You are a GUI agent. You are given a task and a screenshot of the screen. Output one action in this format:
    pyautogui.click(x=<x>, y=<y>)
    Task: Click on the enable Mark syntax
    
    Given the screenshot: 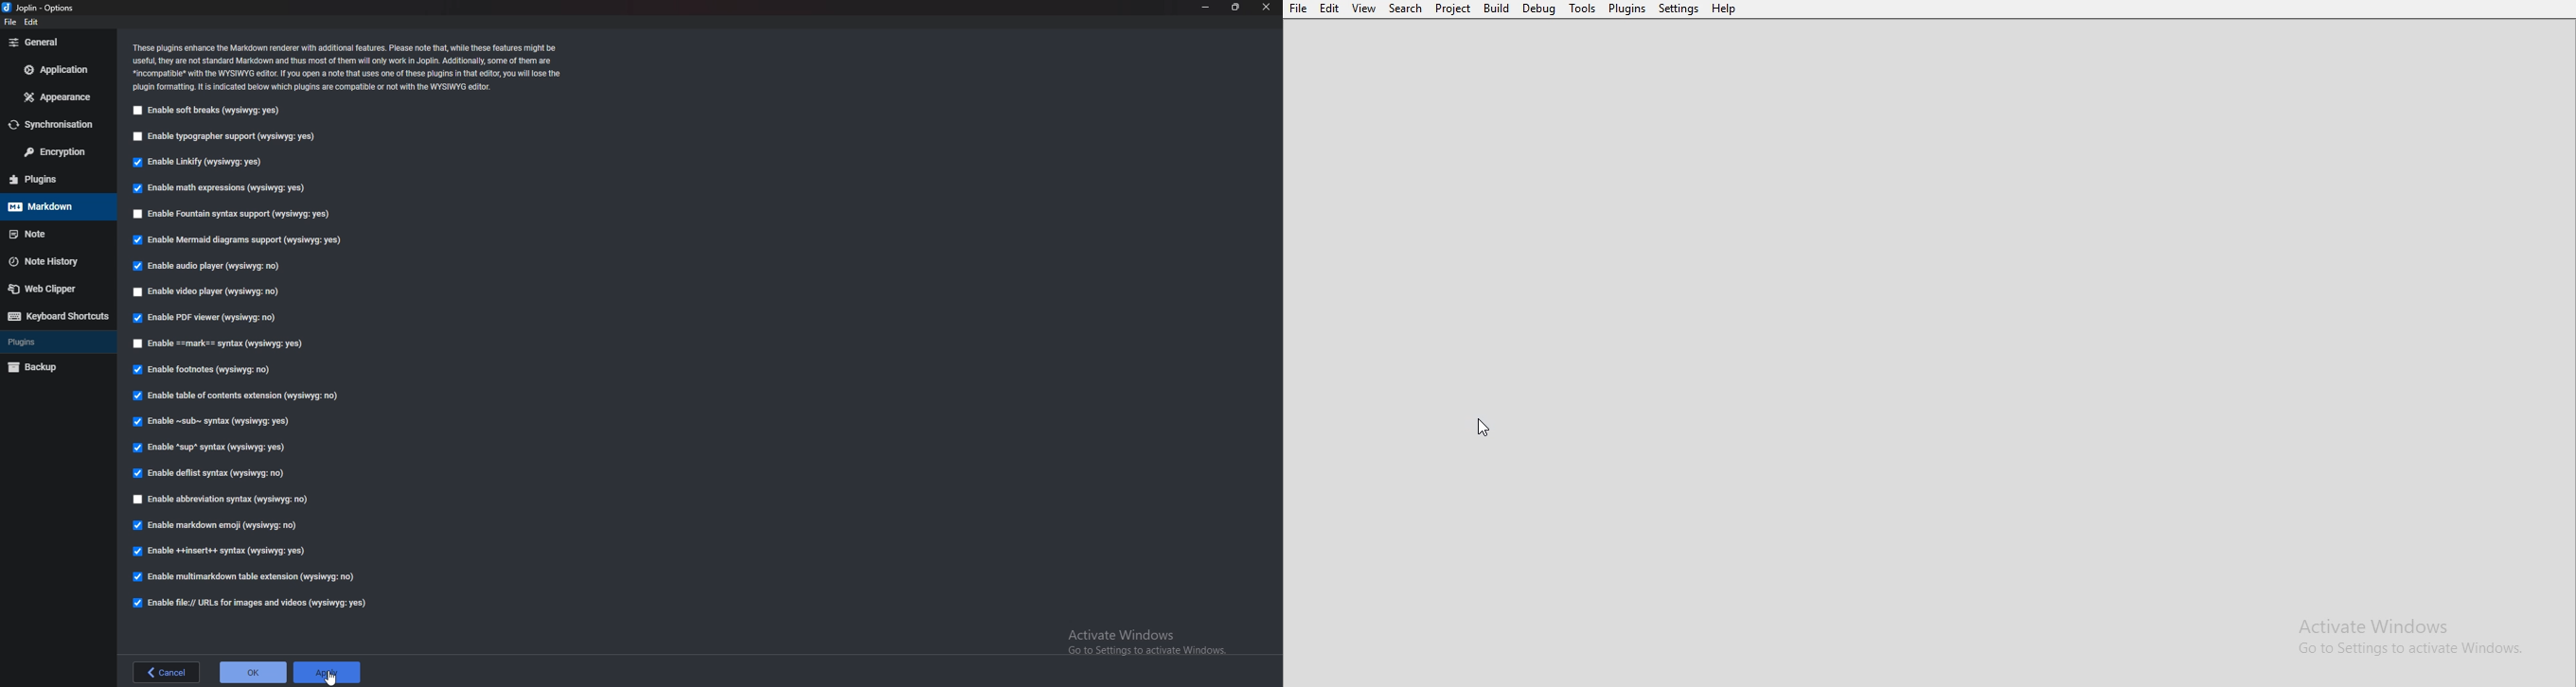 What is the action you would take?
    pyautogui.click(x=231, y=344)
    